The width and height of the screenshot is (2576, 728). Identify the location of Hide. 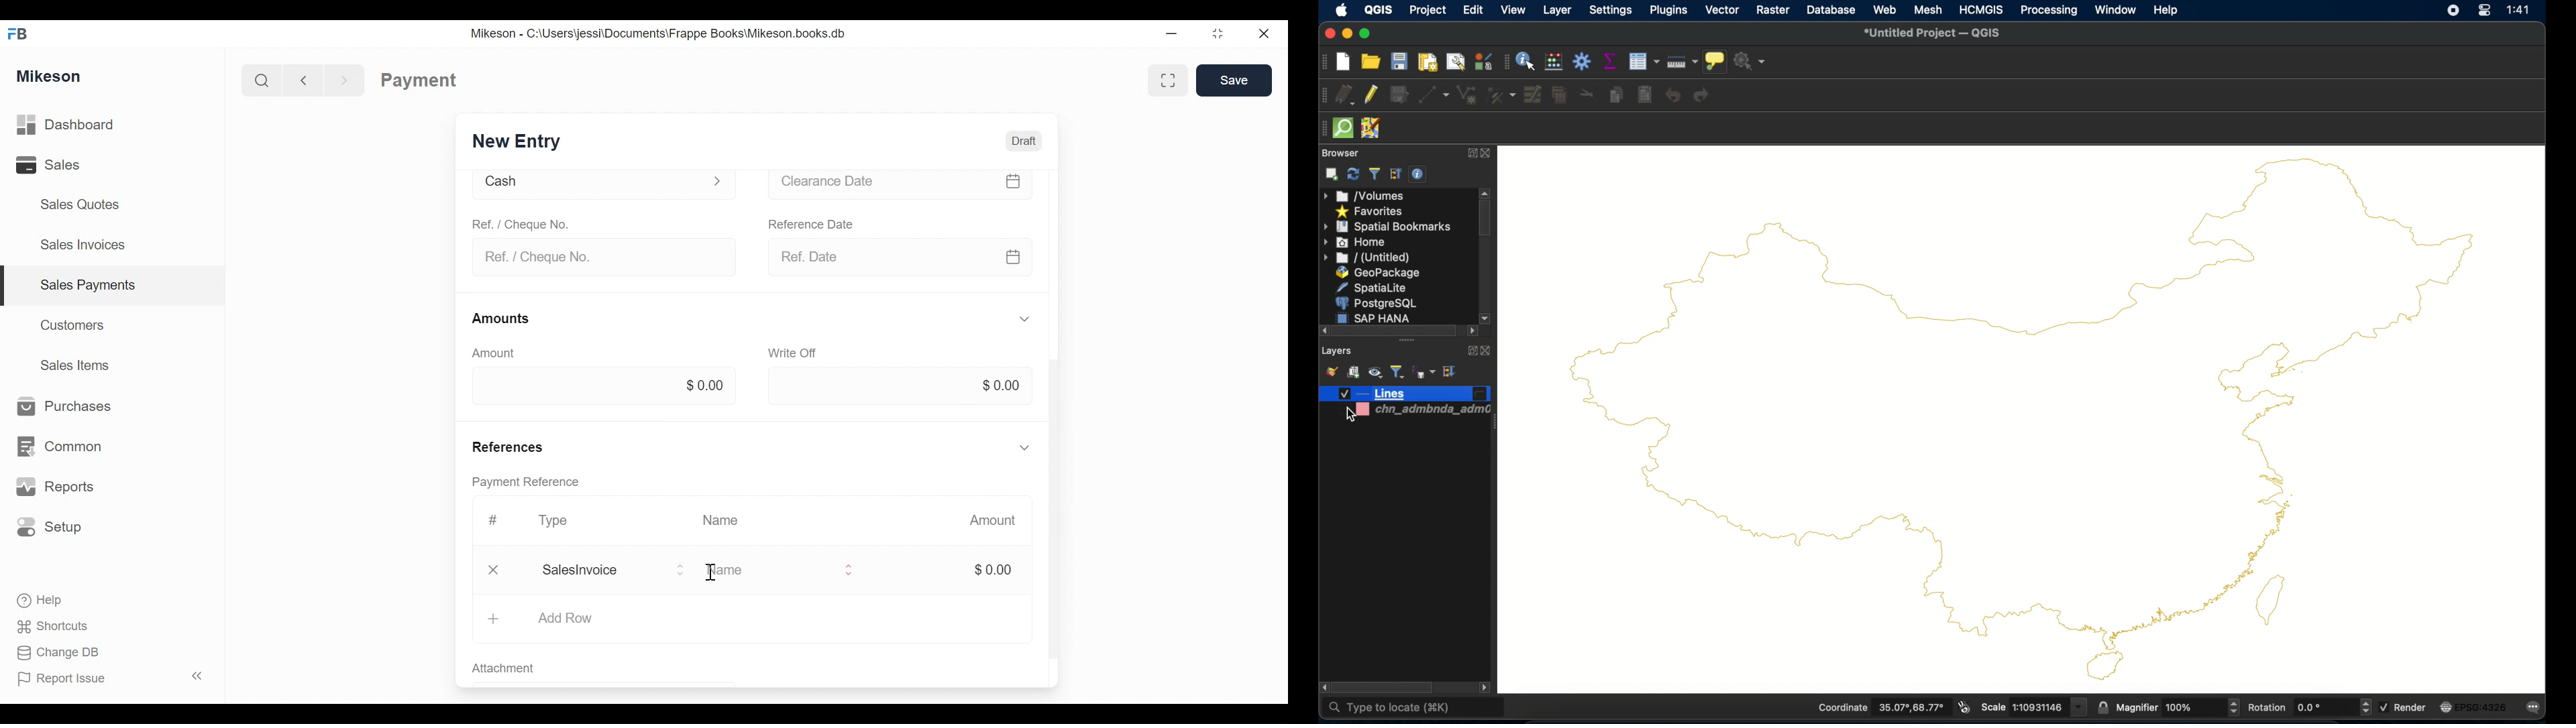
(1024, 318).